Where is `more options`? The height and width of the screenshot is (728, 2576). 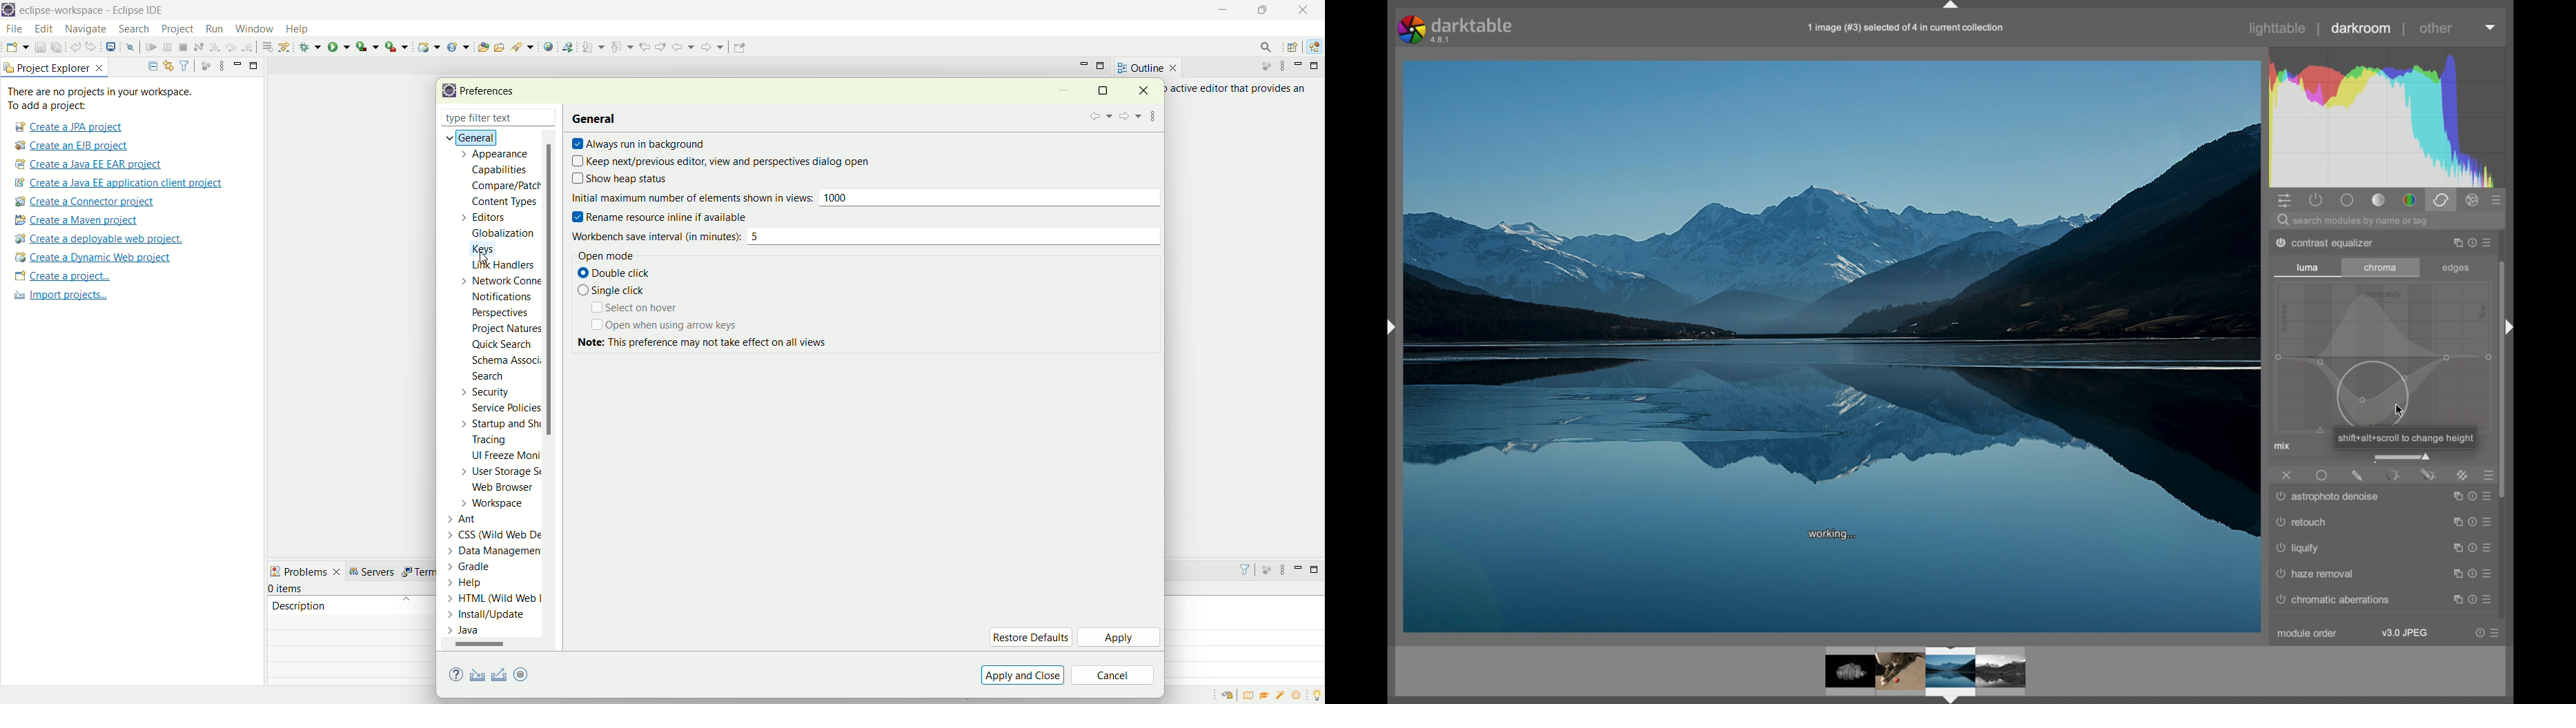 more options is located at coordinates (2469, 602).